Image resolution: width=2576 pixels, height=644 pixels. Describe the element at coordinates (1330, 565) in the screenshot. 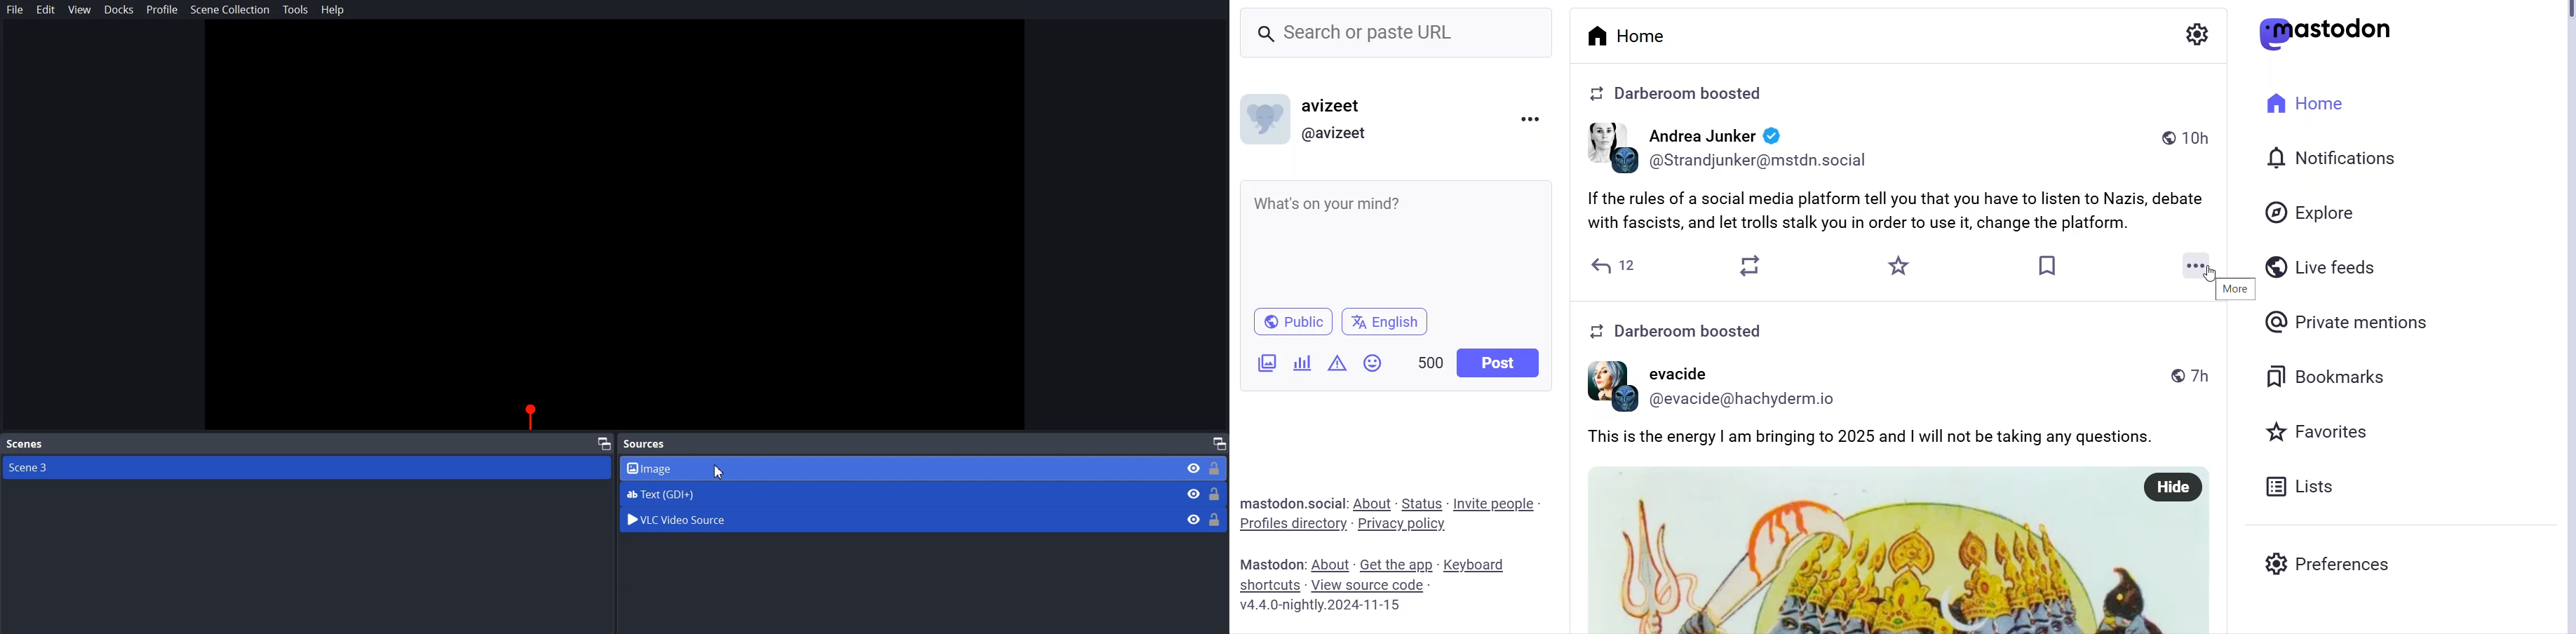

I see `About` at that location.